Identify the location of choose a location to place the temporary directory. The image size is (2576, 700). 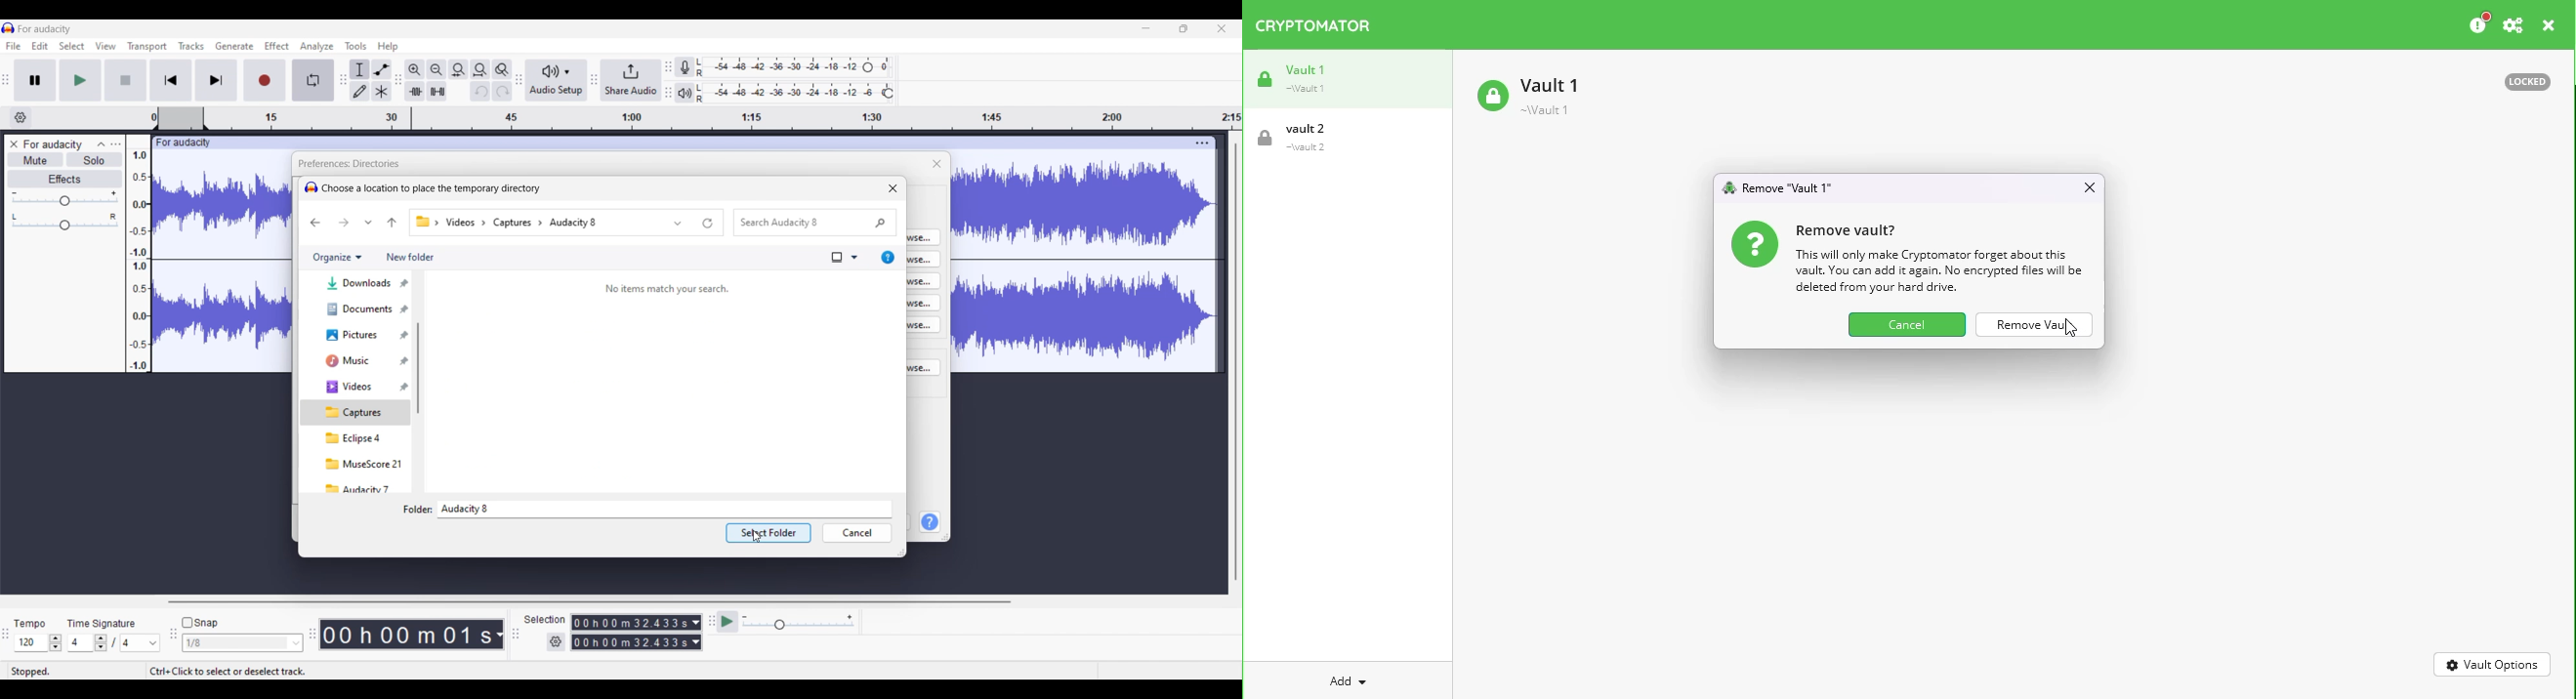
(431, 188).